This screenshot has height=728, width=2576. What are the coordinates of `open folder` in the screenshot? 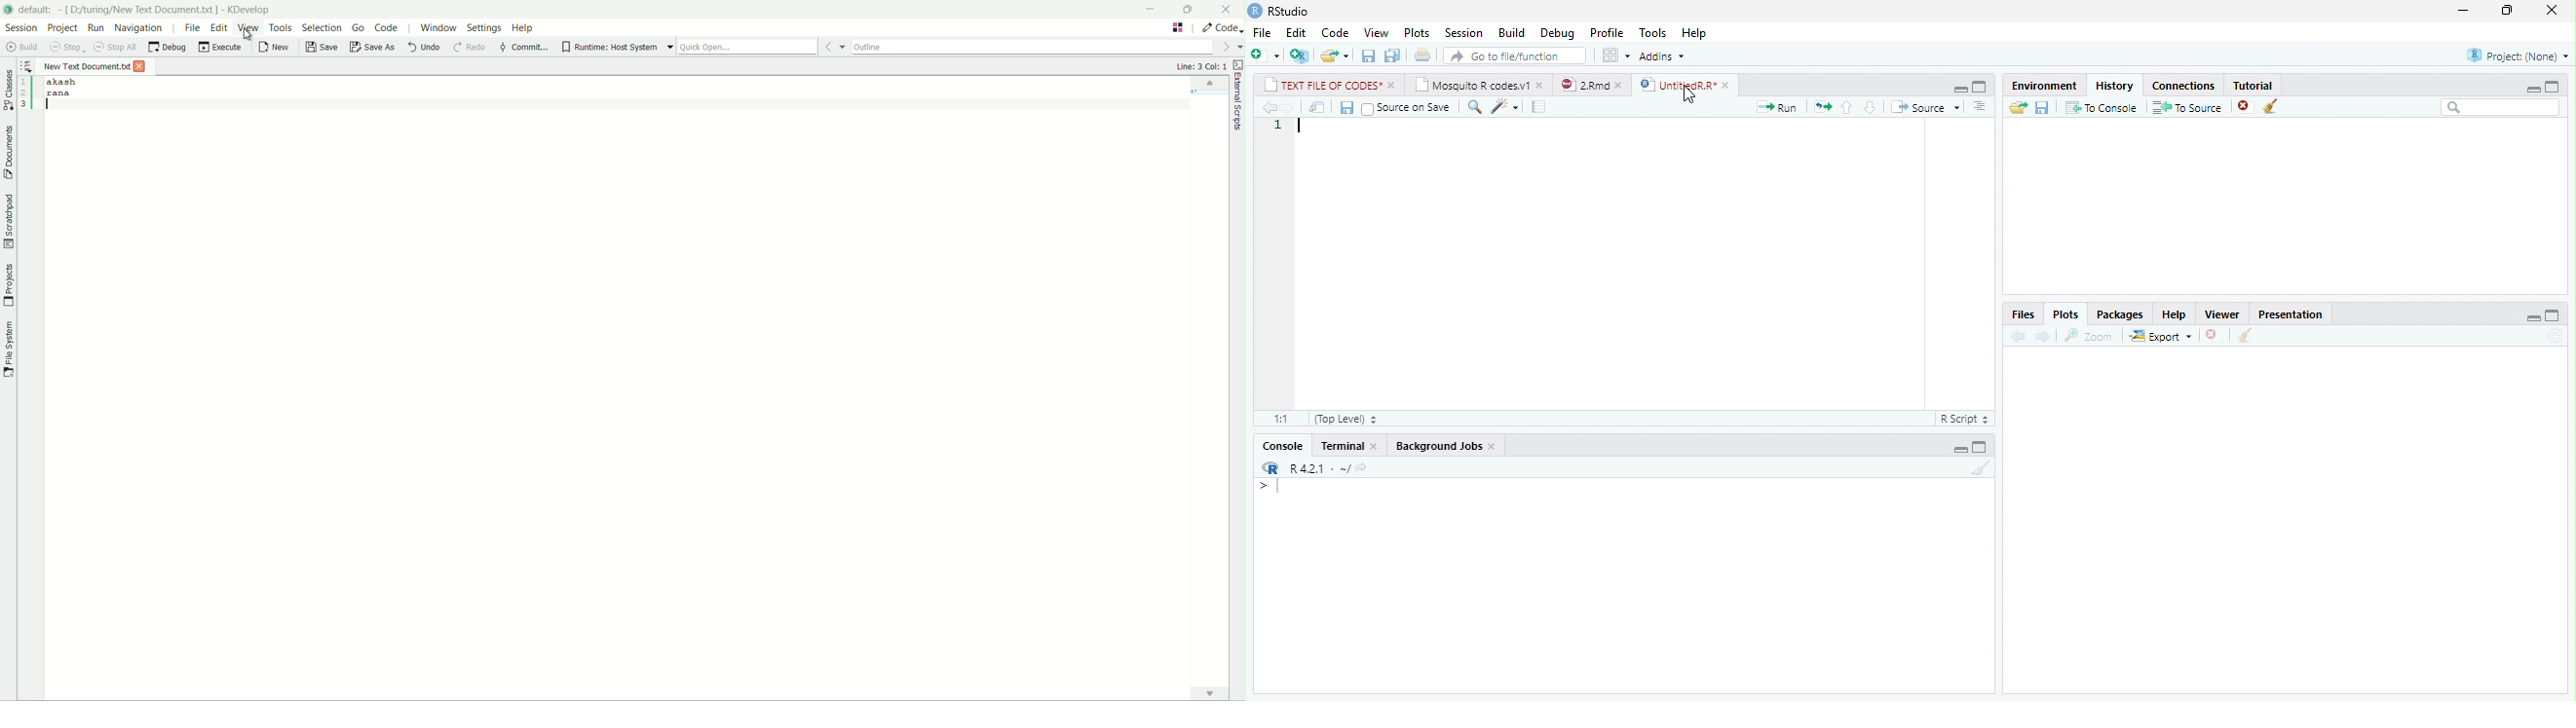 It's located at (2019, 107).